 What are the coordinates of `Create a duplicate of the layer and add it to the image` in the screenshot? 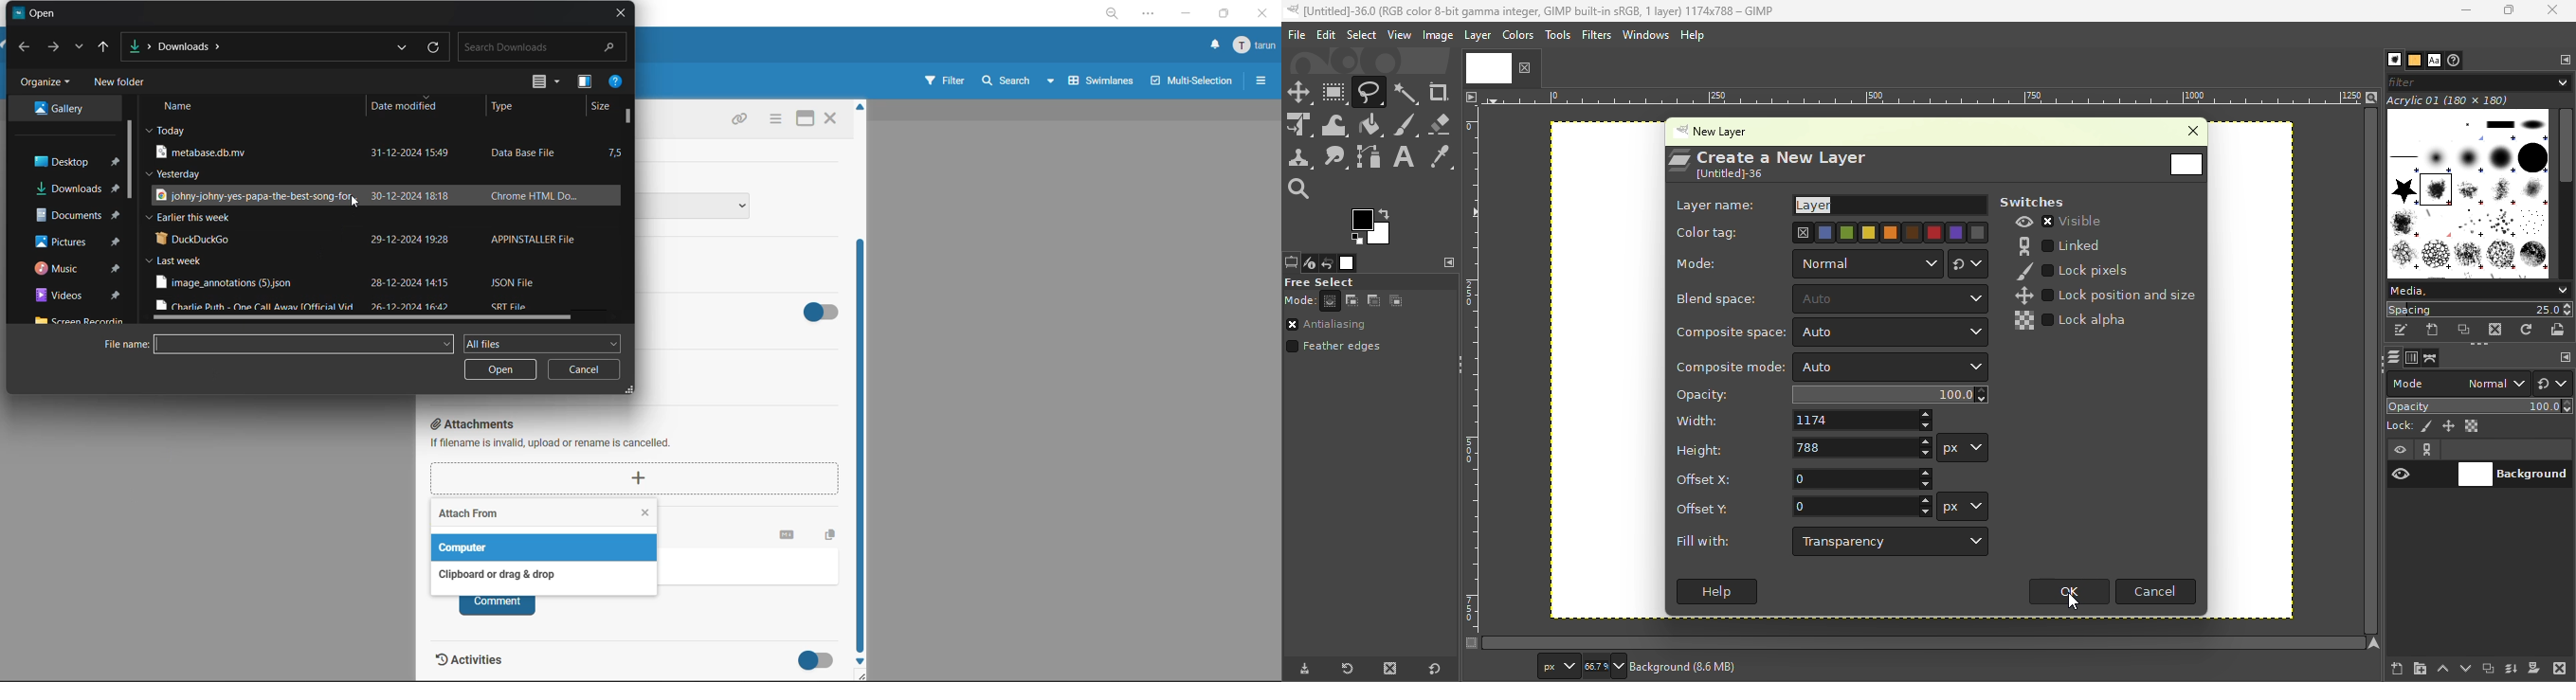 It's located at (2487, 668).